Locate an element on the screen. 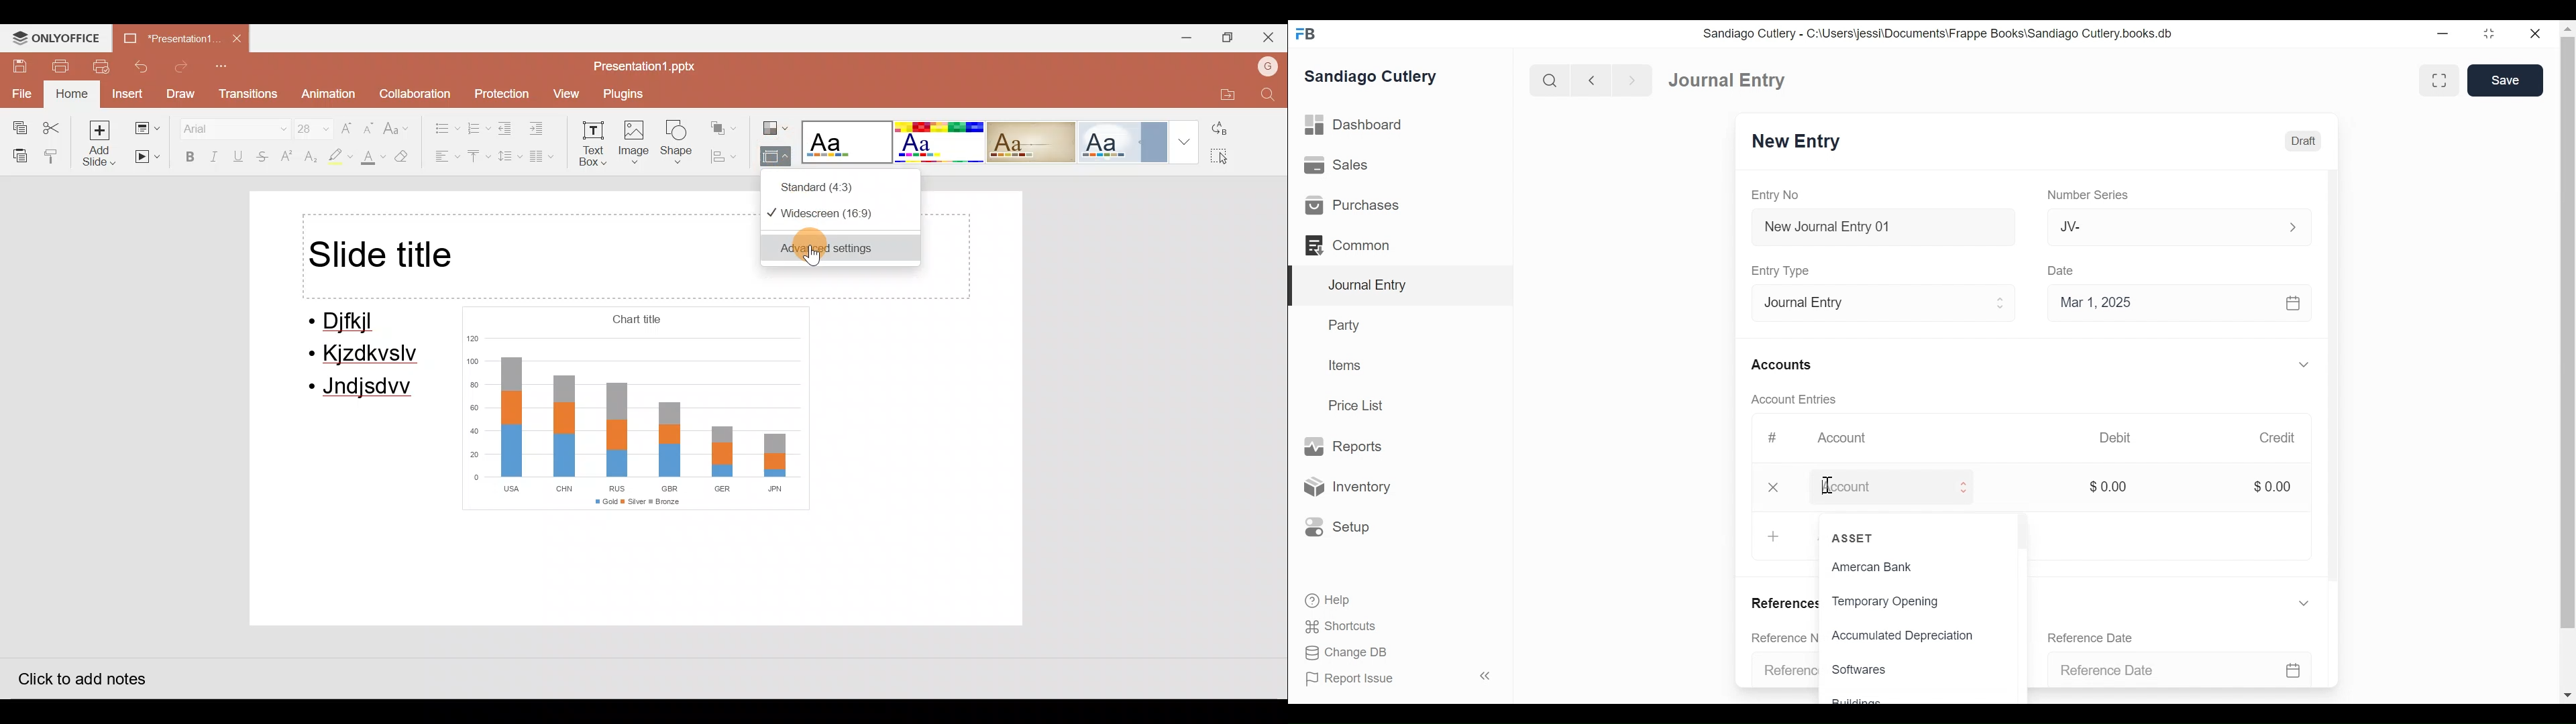 The height and width of the screenshot is (728, 2576). Subscript is located at coordinates (309, 158).